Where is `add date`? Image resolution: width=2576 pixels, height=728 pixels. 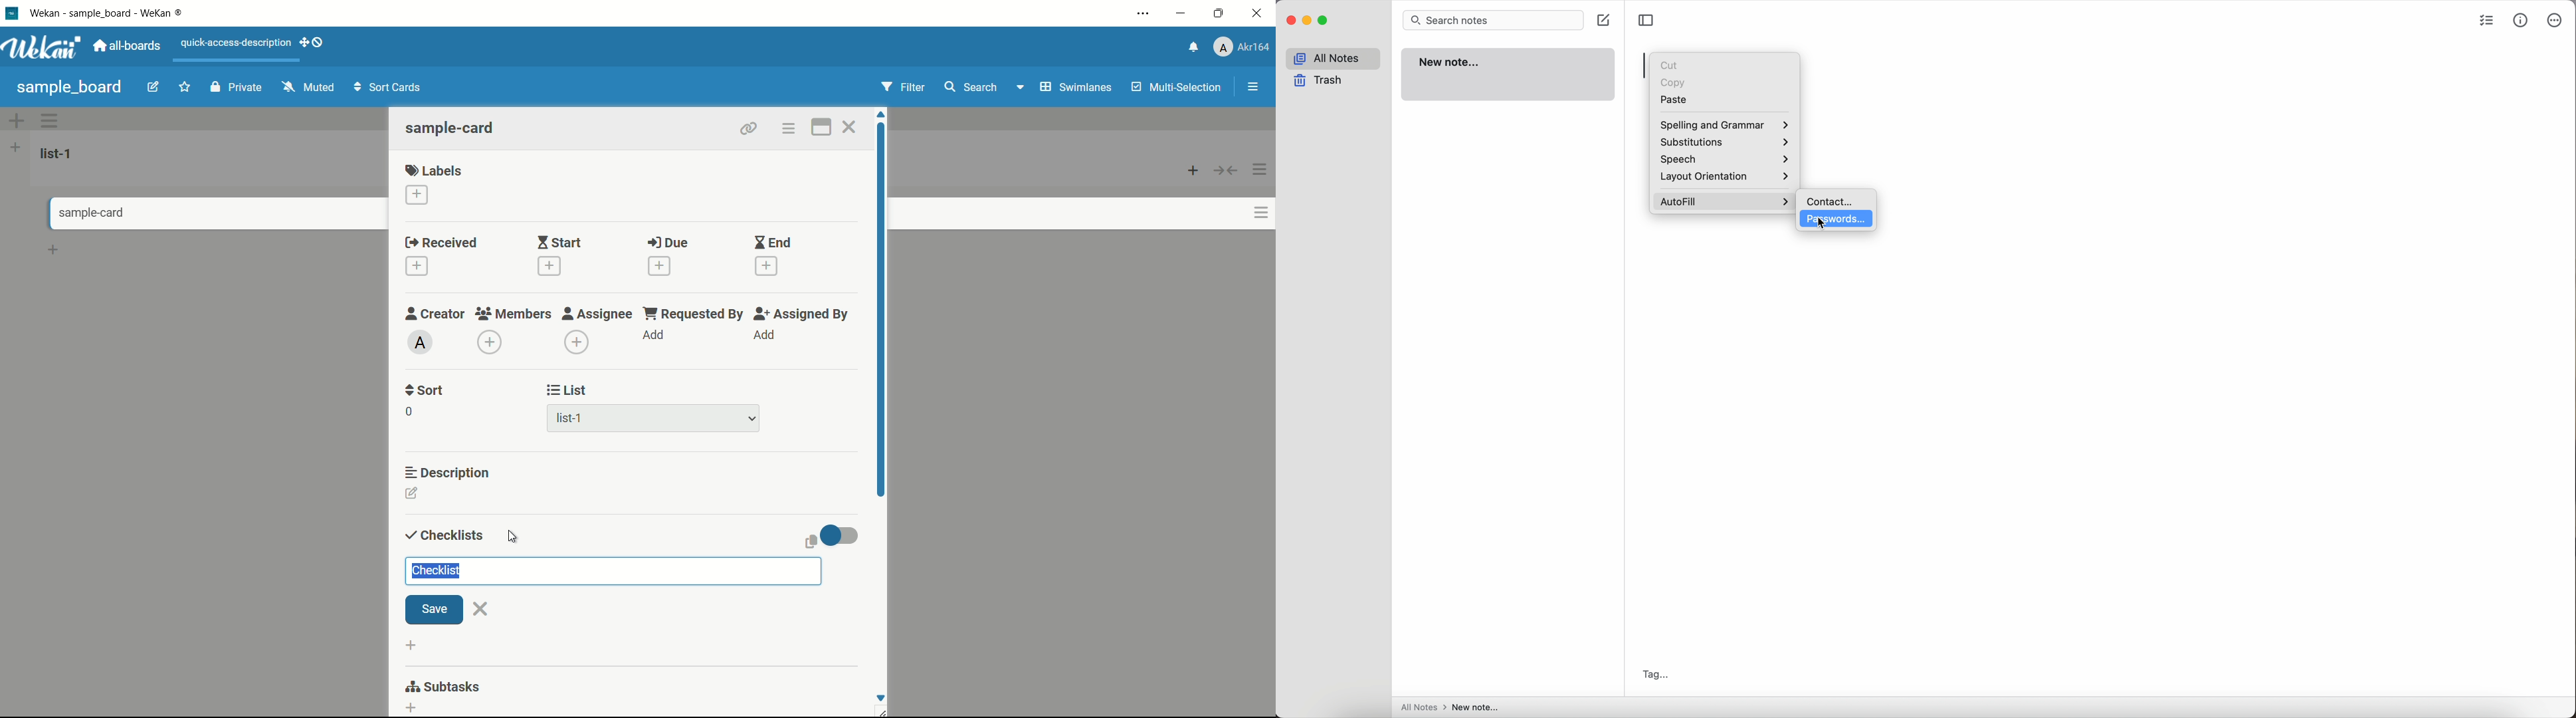
add date is located at coordinates (658, 266).